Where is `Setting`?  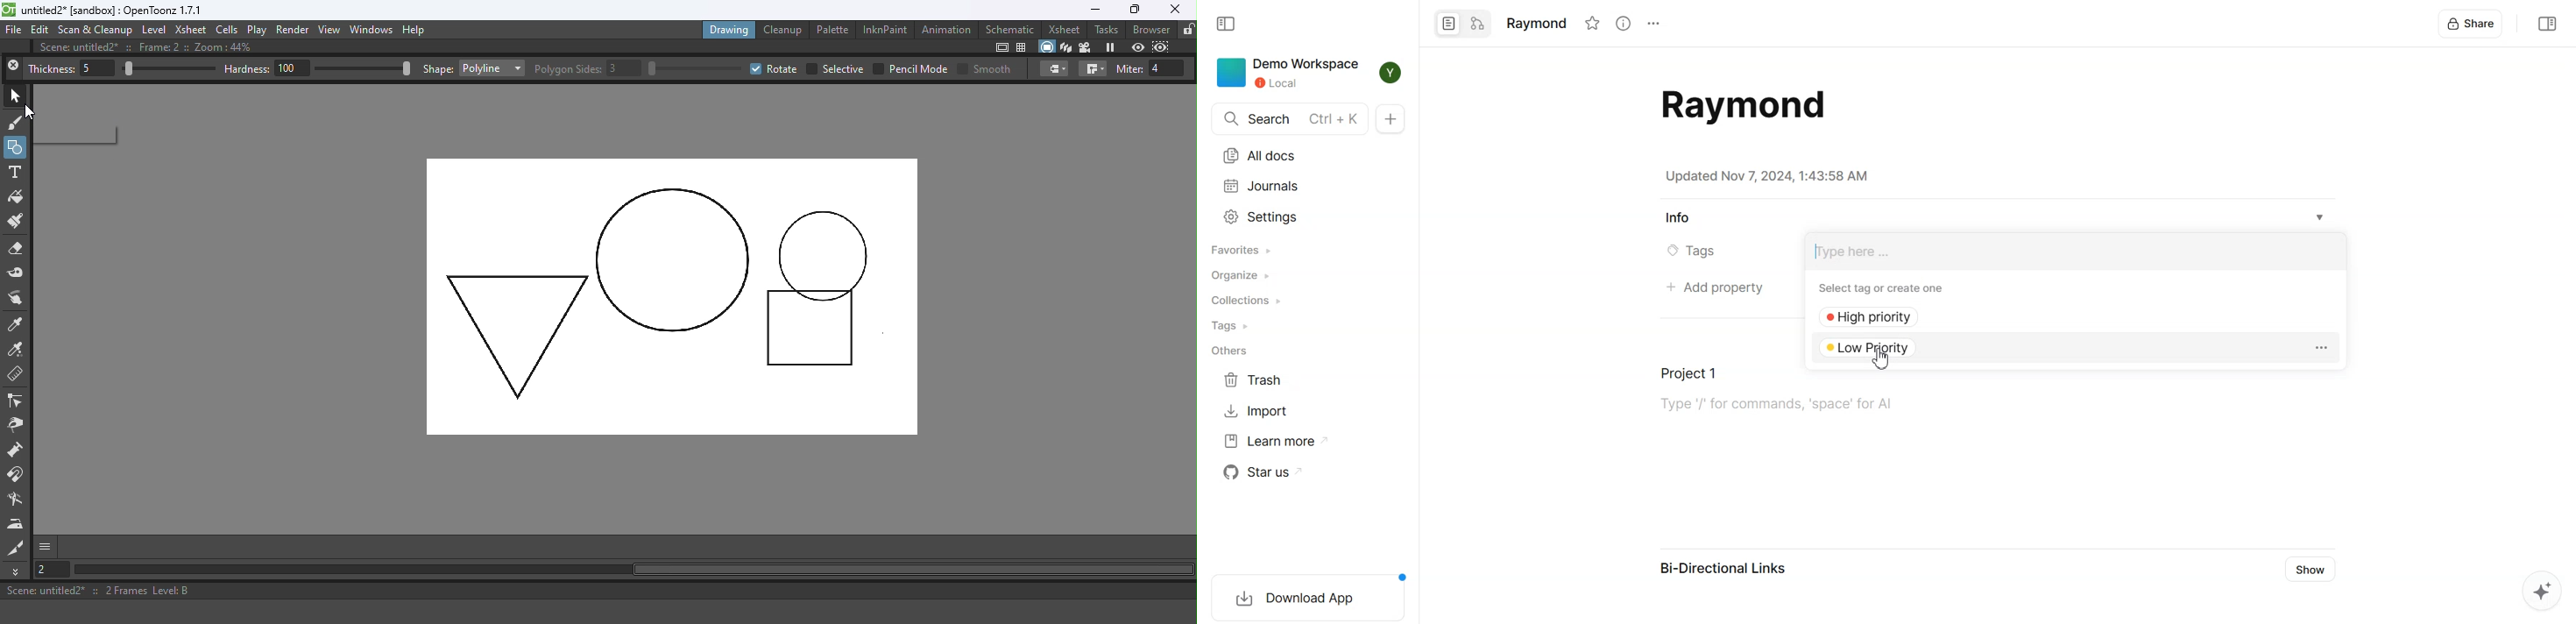
Setting is located at coordinates (2321, 348).